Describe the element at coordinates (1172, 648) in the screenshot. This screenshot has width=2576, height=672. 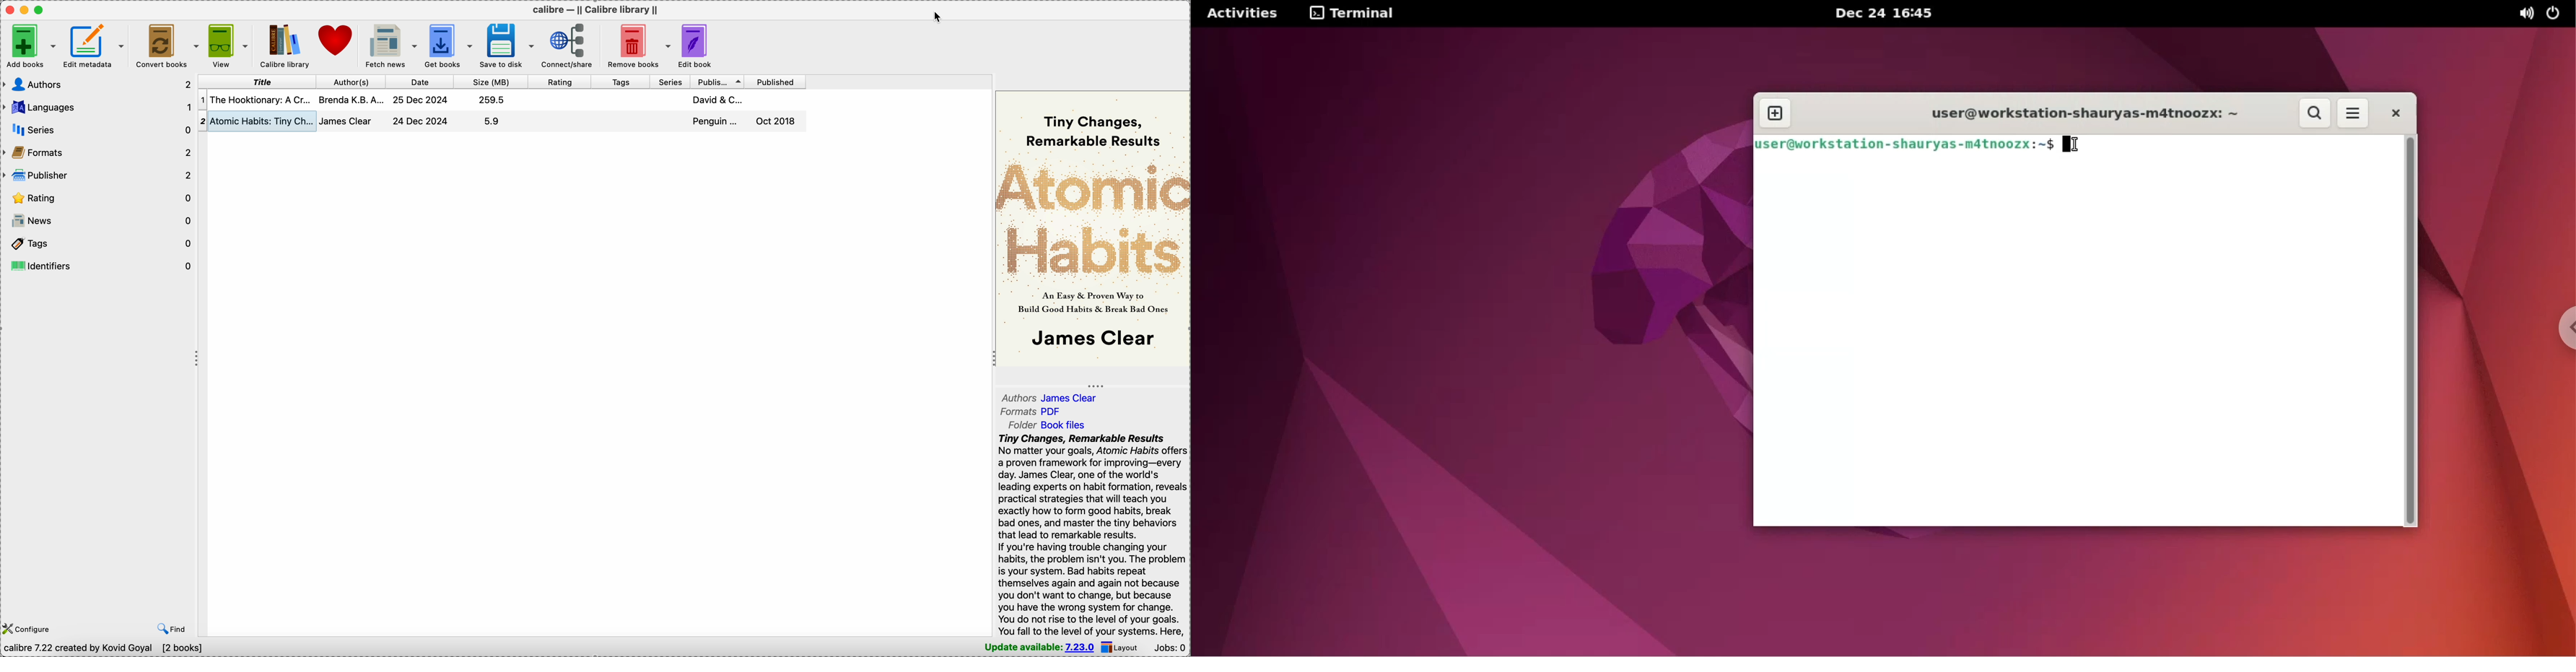
I see `Jobs: 0` at that location.